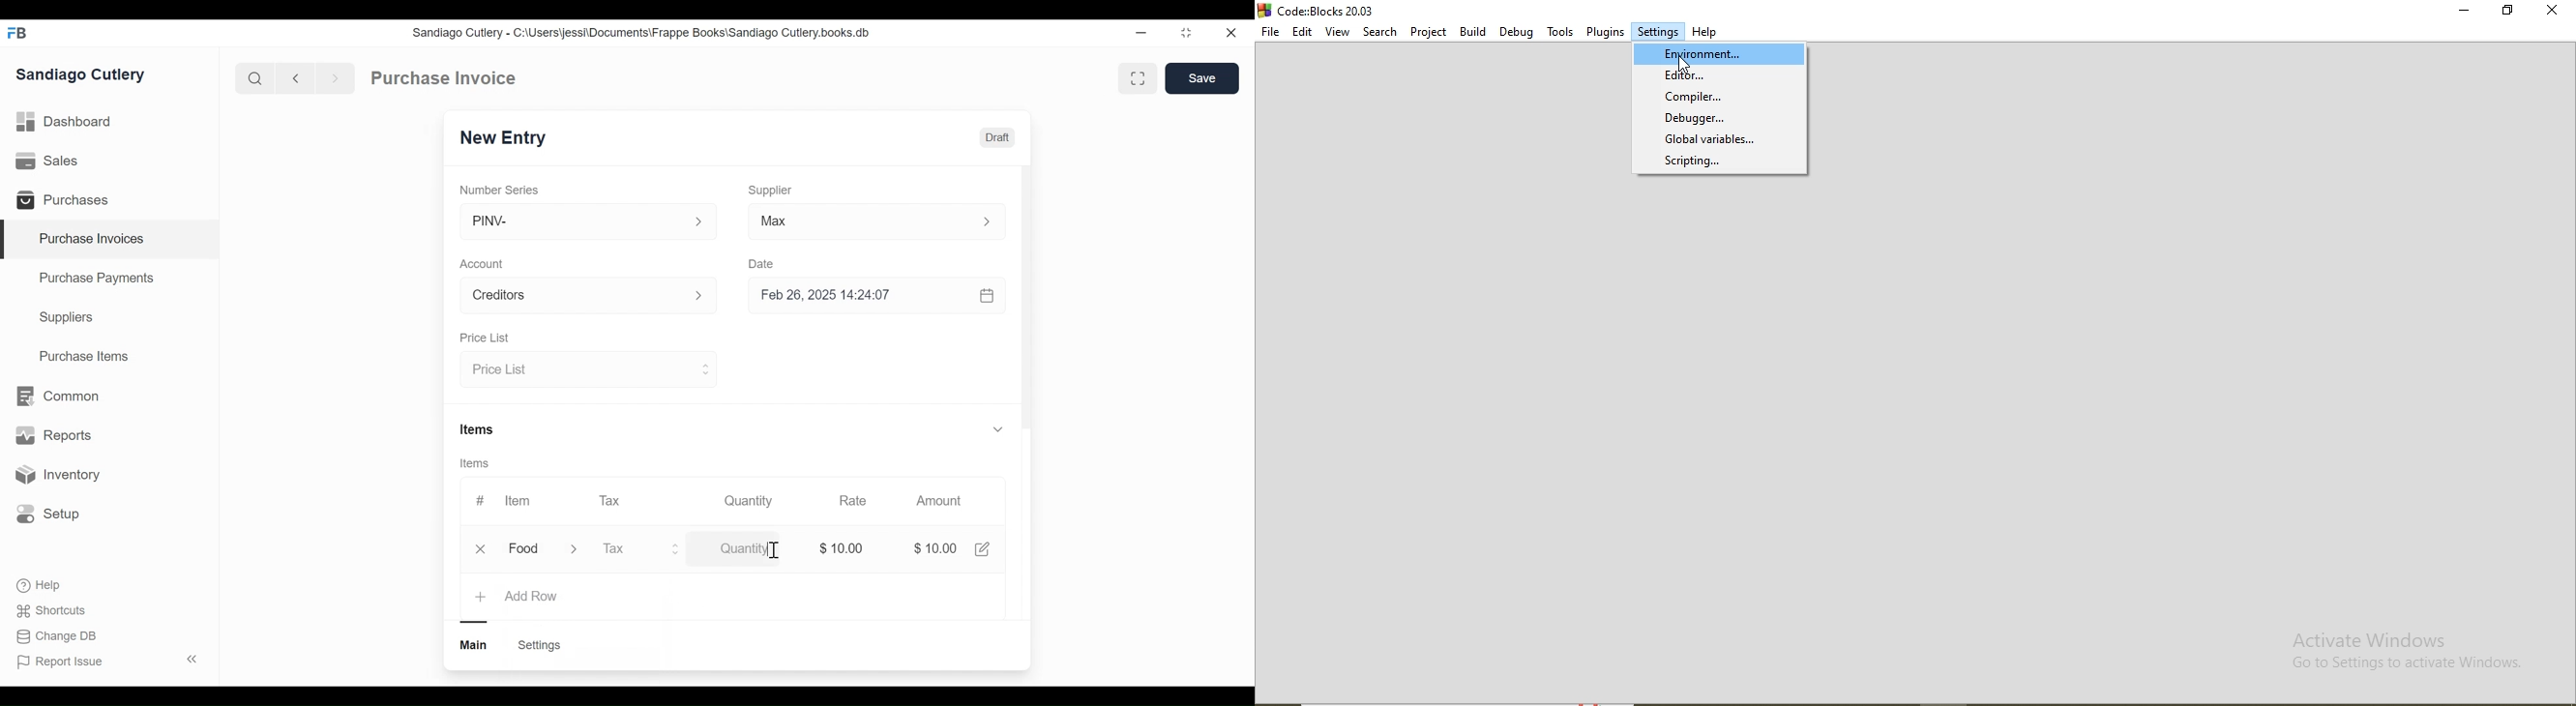  Describe the element at coordinates (54, 438) in the screenshot. I see `Reports` at that location.